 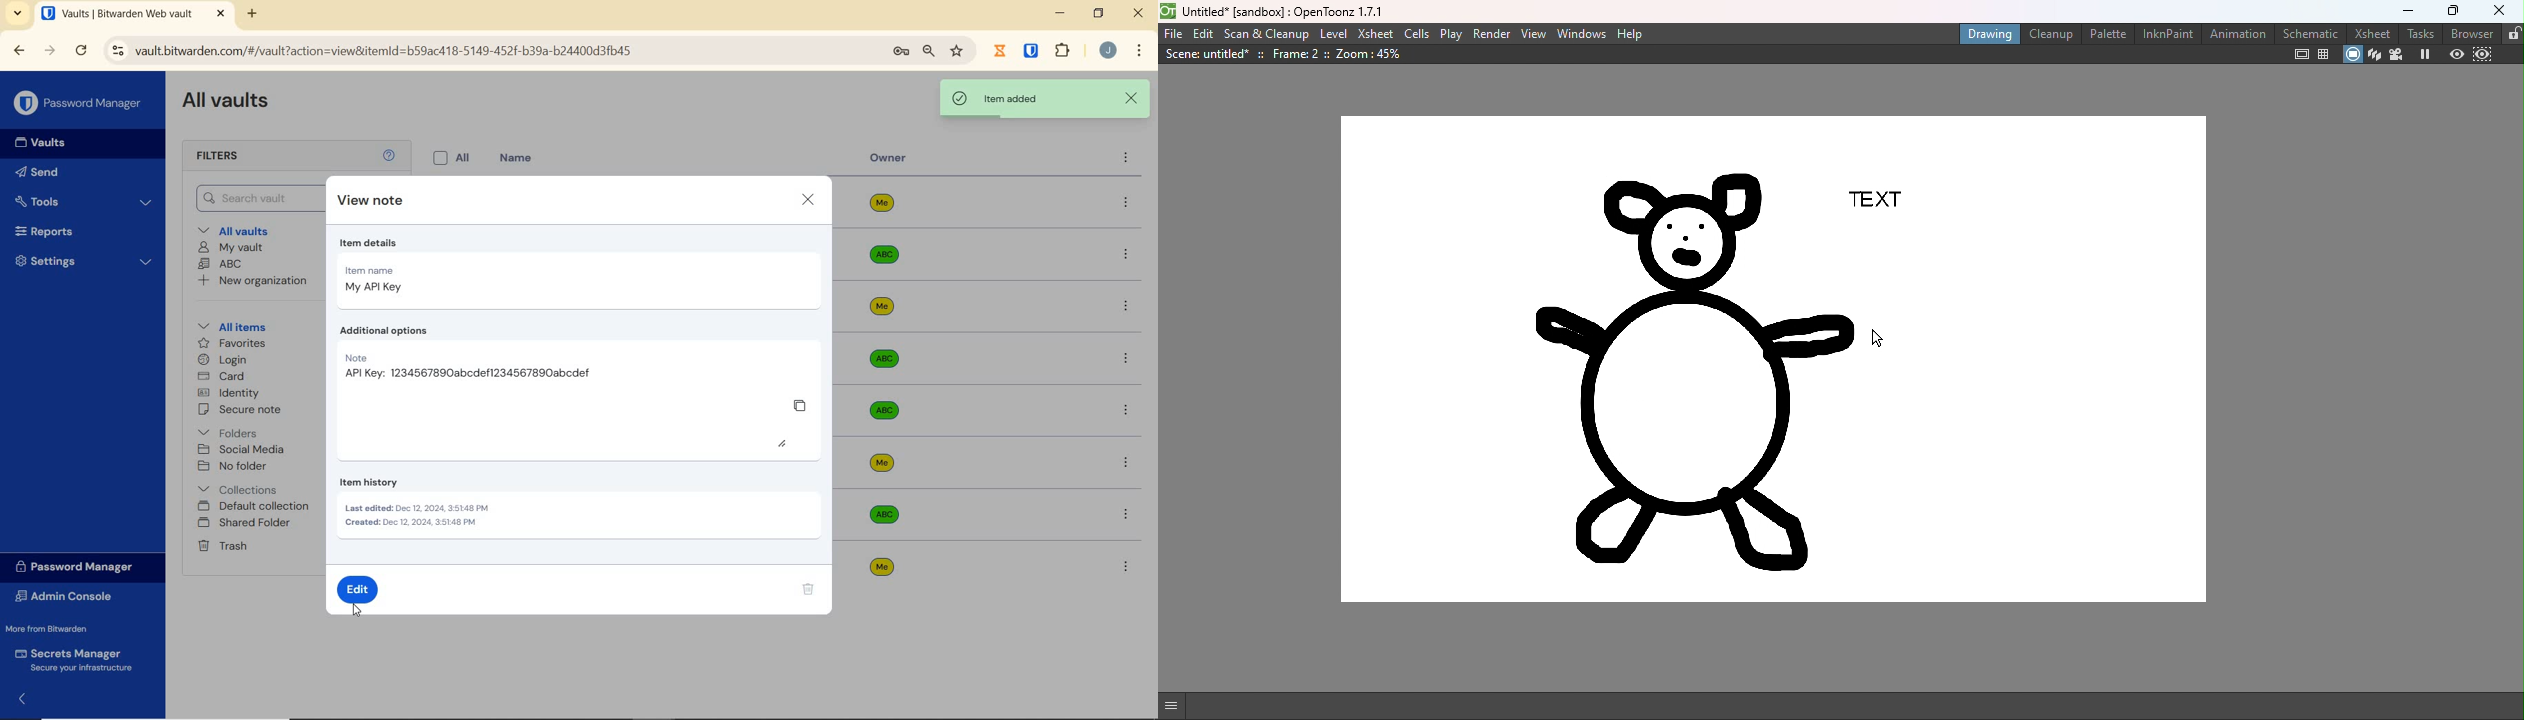 What do you see at coordinates (957, 52) in the screenshot?
I see `bookmark` at bounding box center [957, 52].